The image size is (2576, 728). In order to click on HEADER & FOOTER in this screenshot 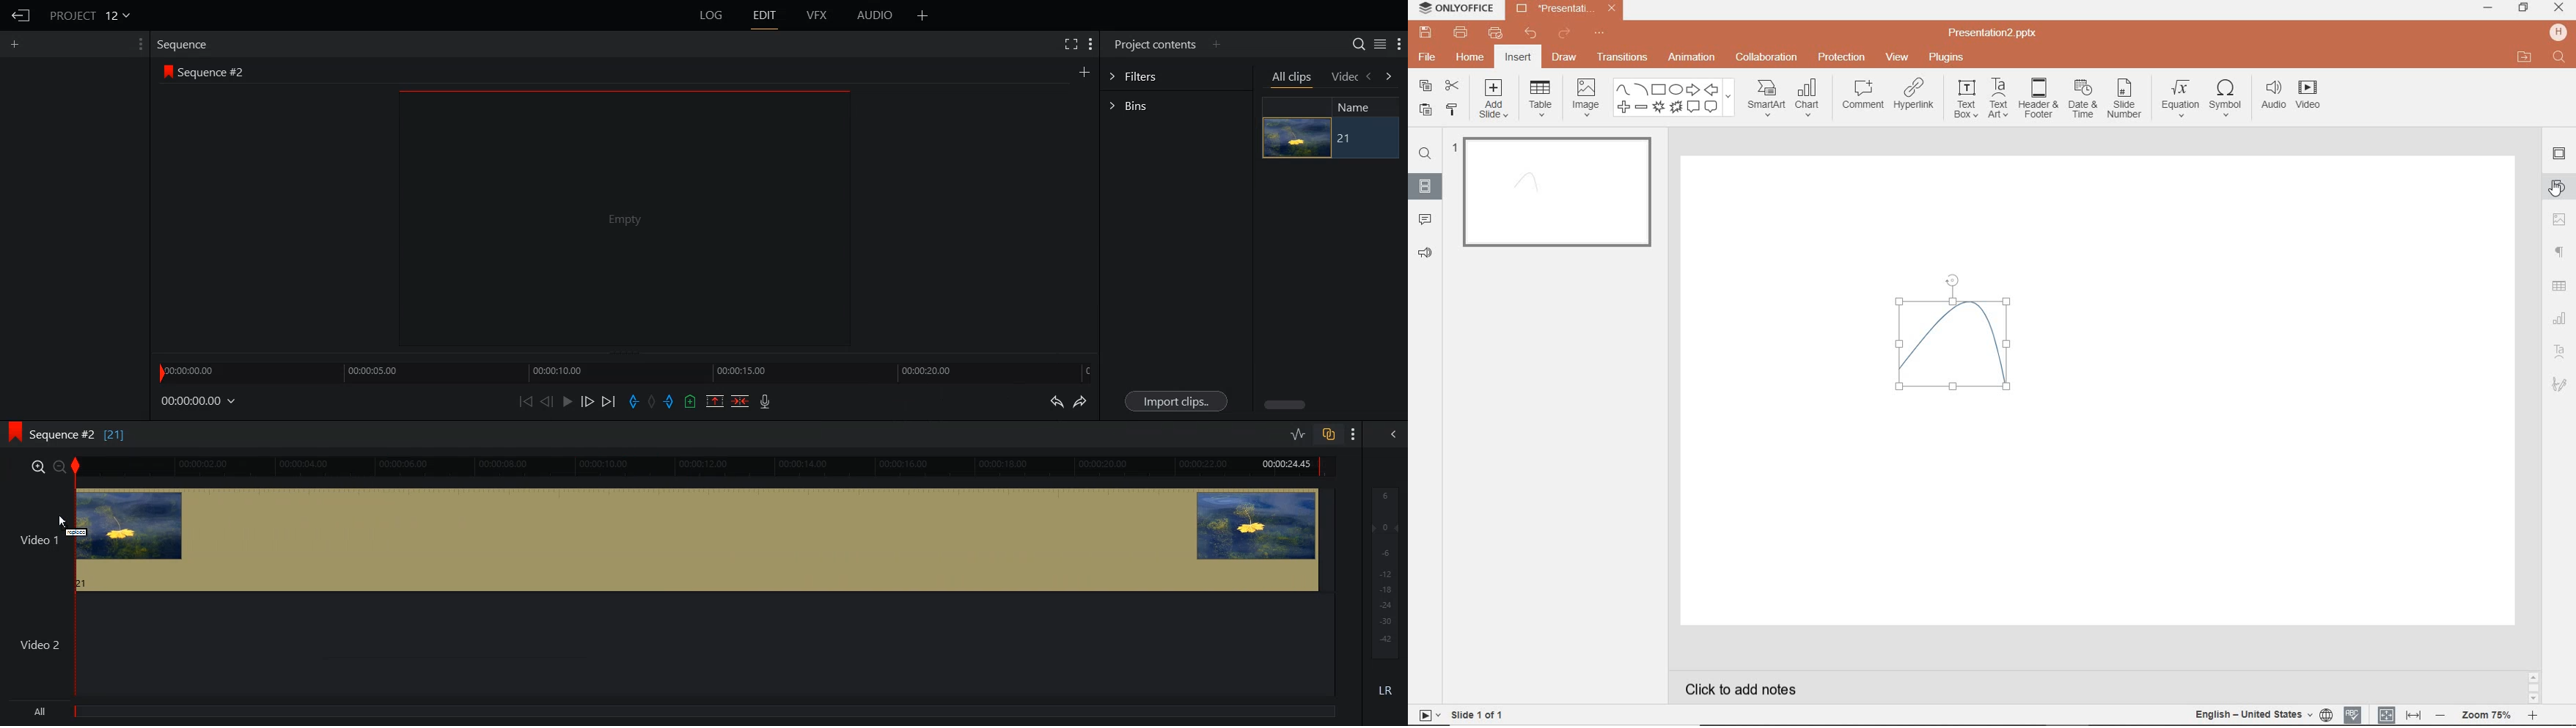, I will do `click(2037, 99)`.